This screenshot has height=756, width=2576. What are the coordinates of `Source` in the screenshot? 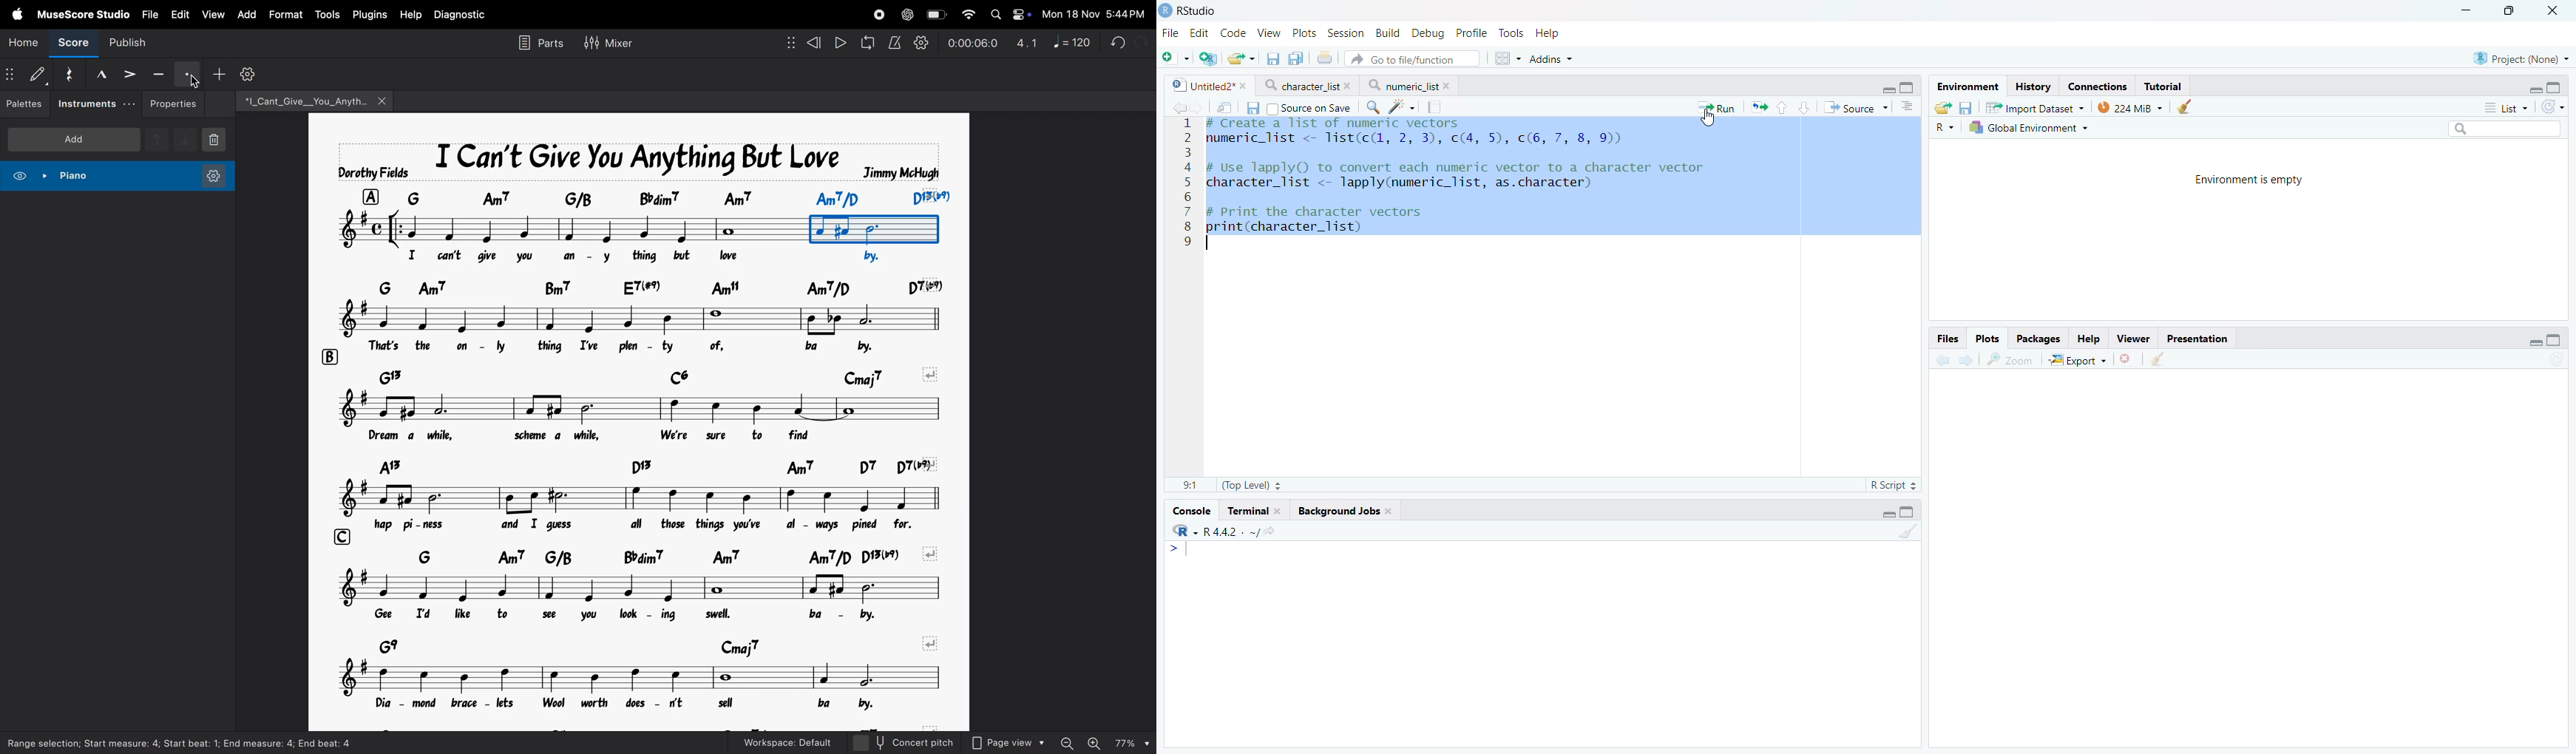 It's located at (1854, 108).